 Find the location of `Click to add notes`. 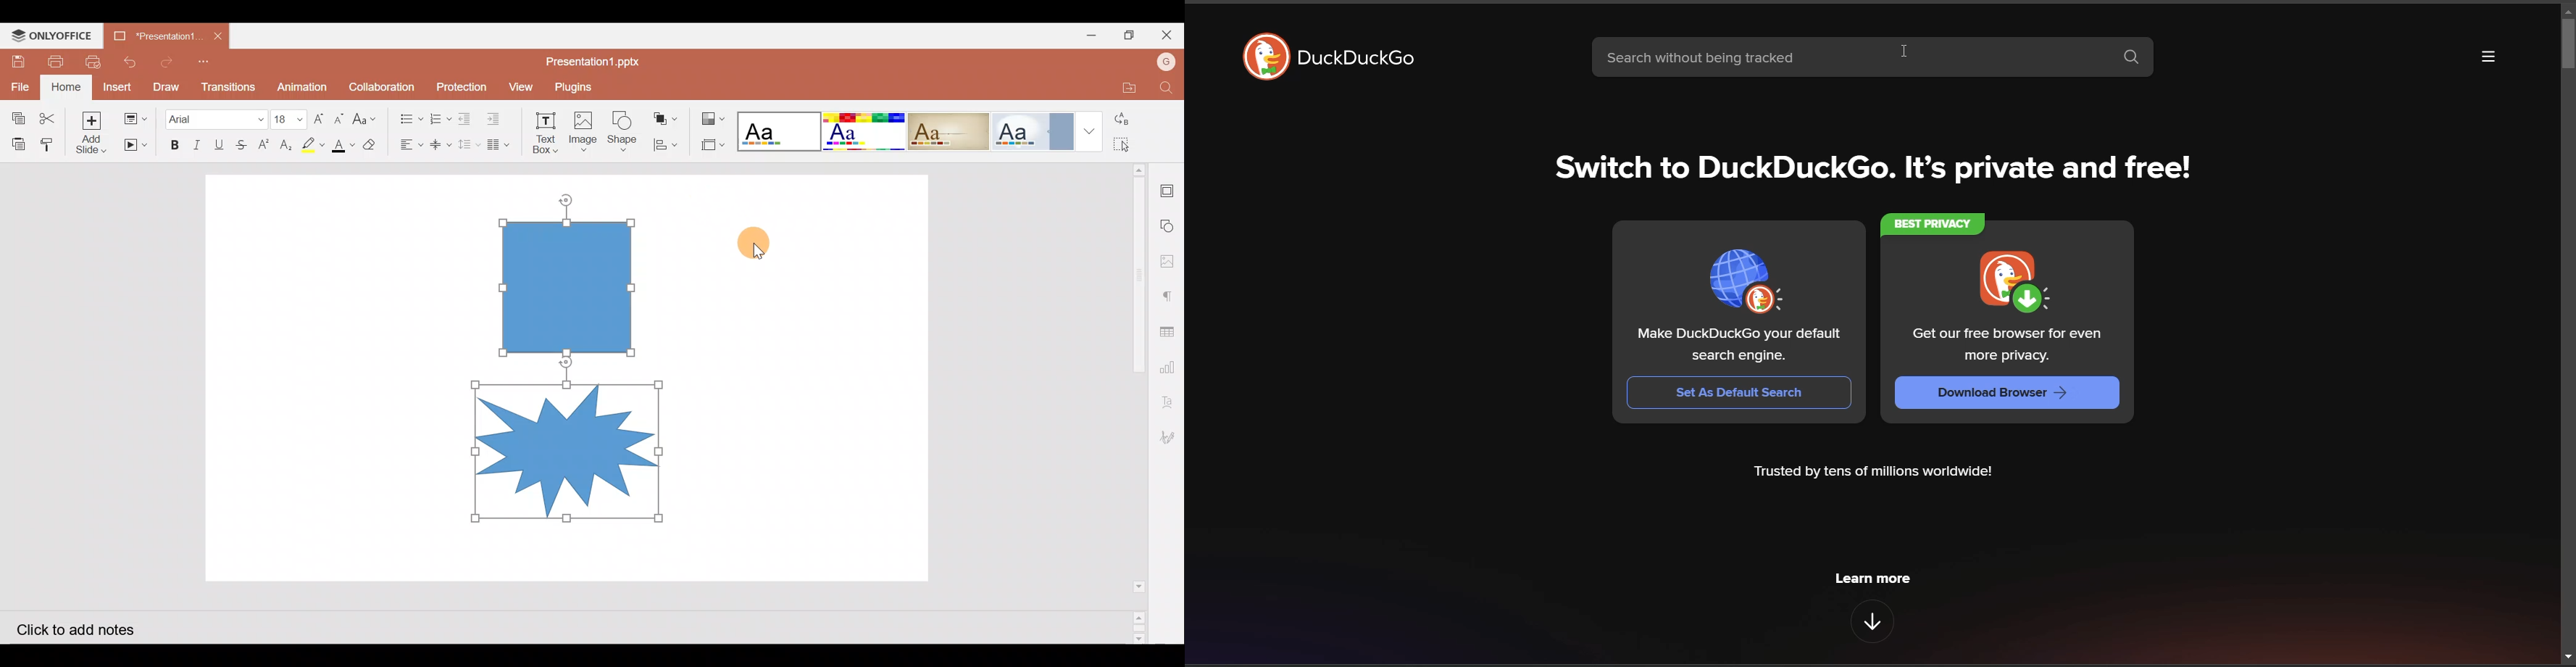

Click to add notes is located at coordinates (86, 629).